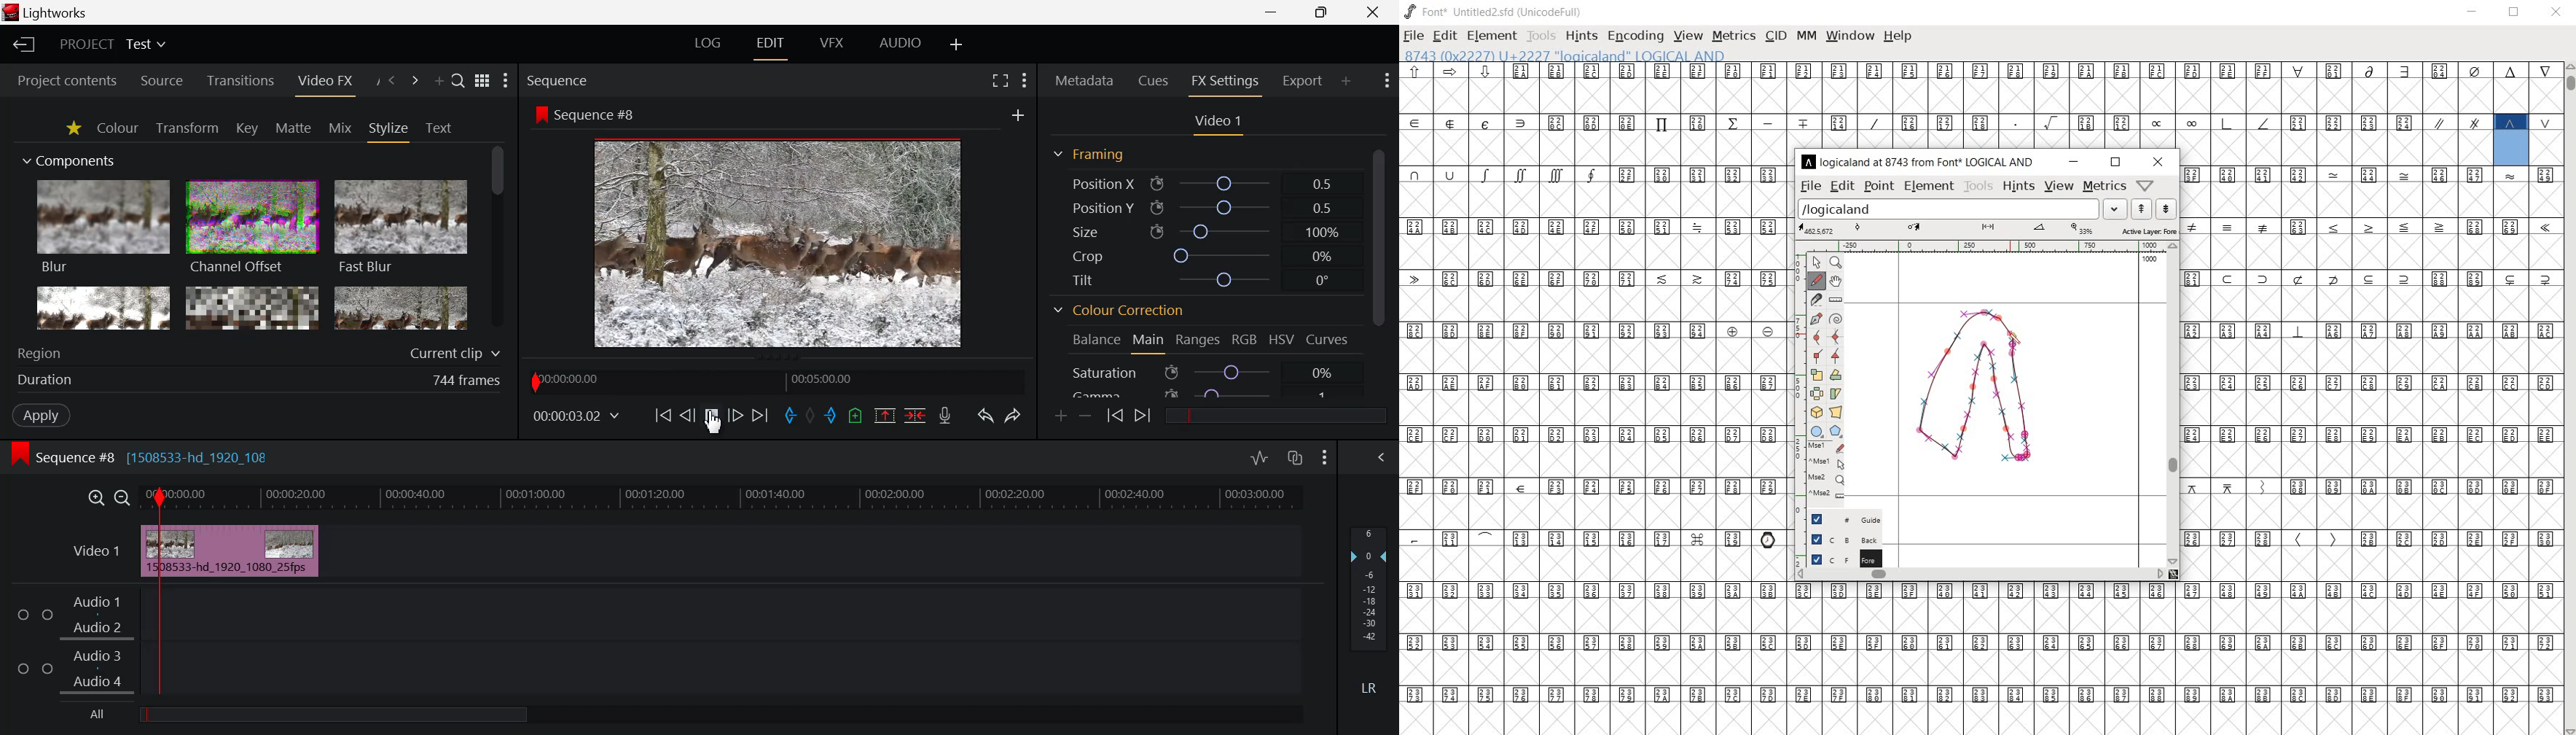 The height and width of the screenshot is (756, 2576). I want to click on flip the selection, so click(1817, 393).